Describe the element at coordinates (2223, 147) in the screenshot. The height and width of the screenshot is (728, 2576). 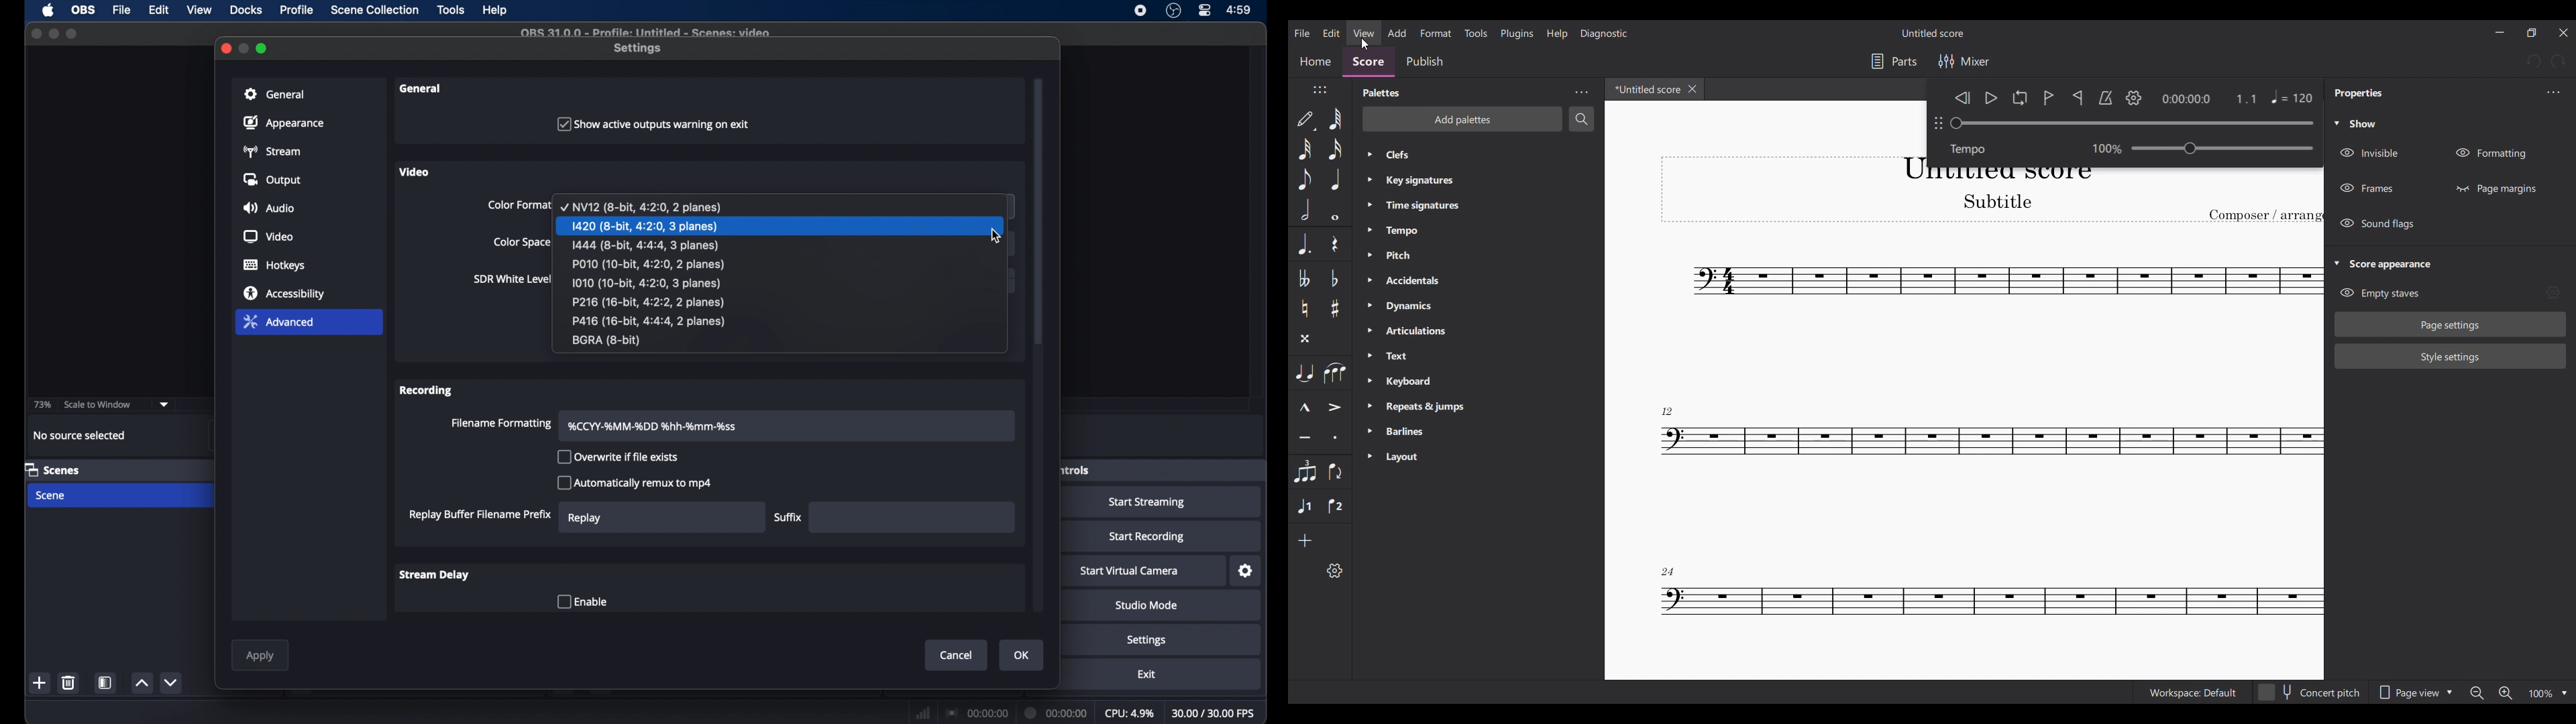
I see `Tempo` at that location.